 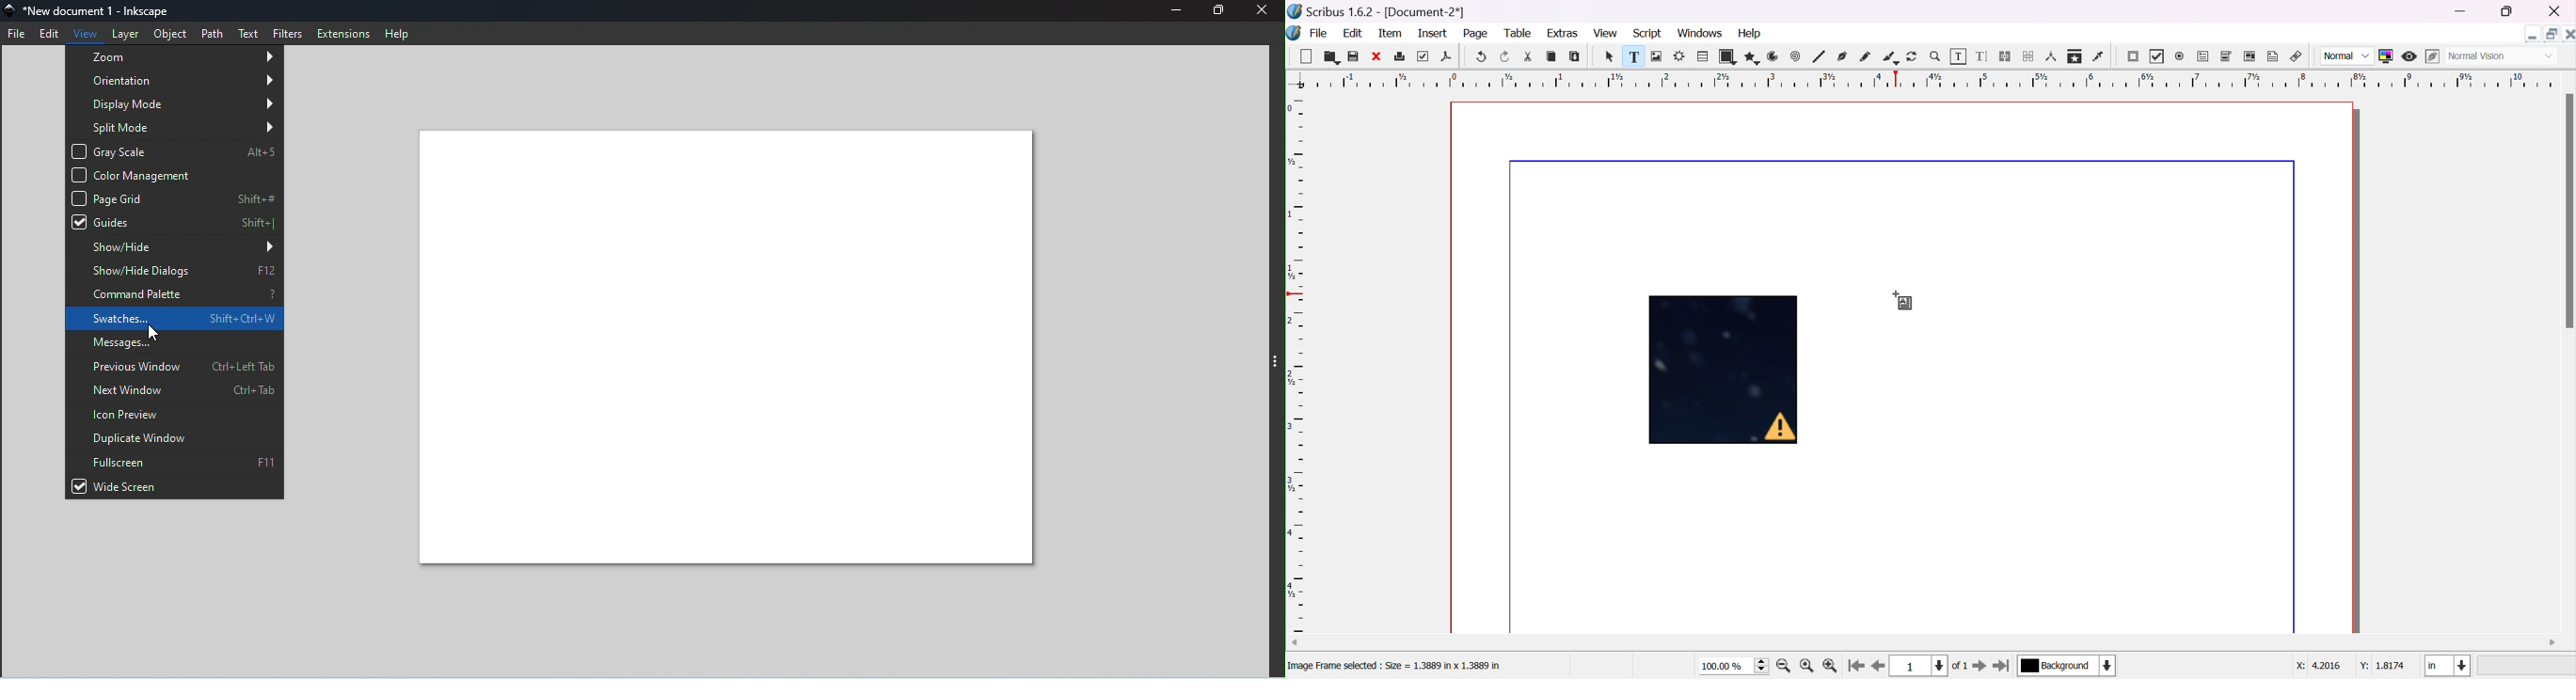 I want to click on table, so click(x=1702, y=55).